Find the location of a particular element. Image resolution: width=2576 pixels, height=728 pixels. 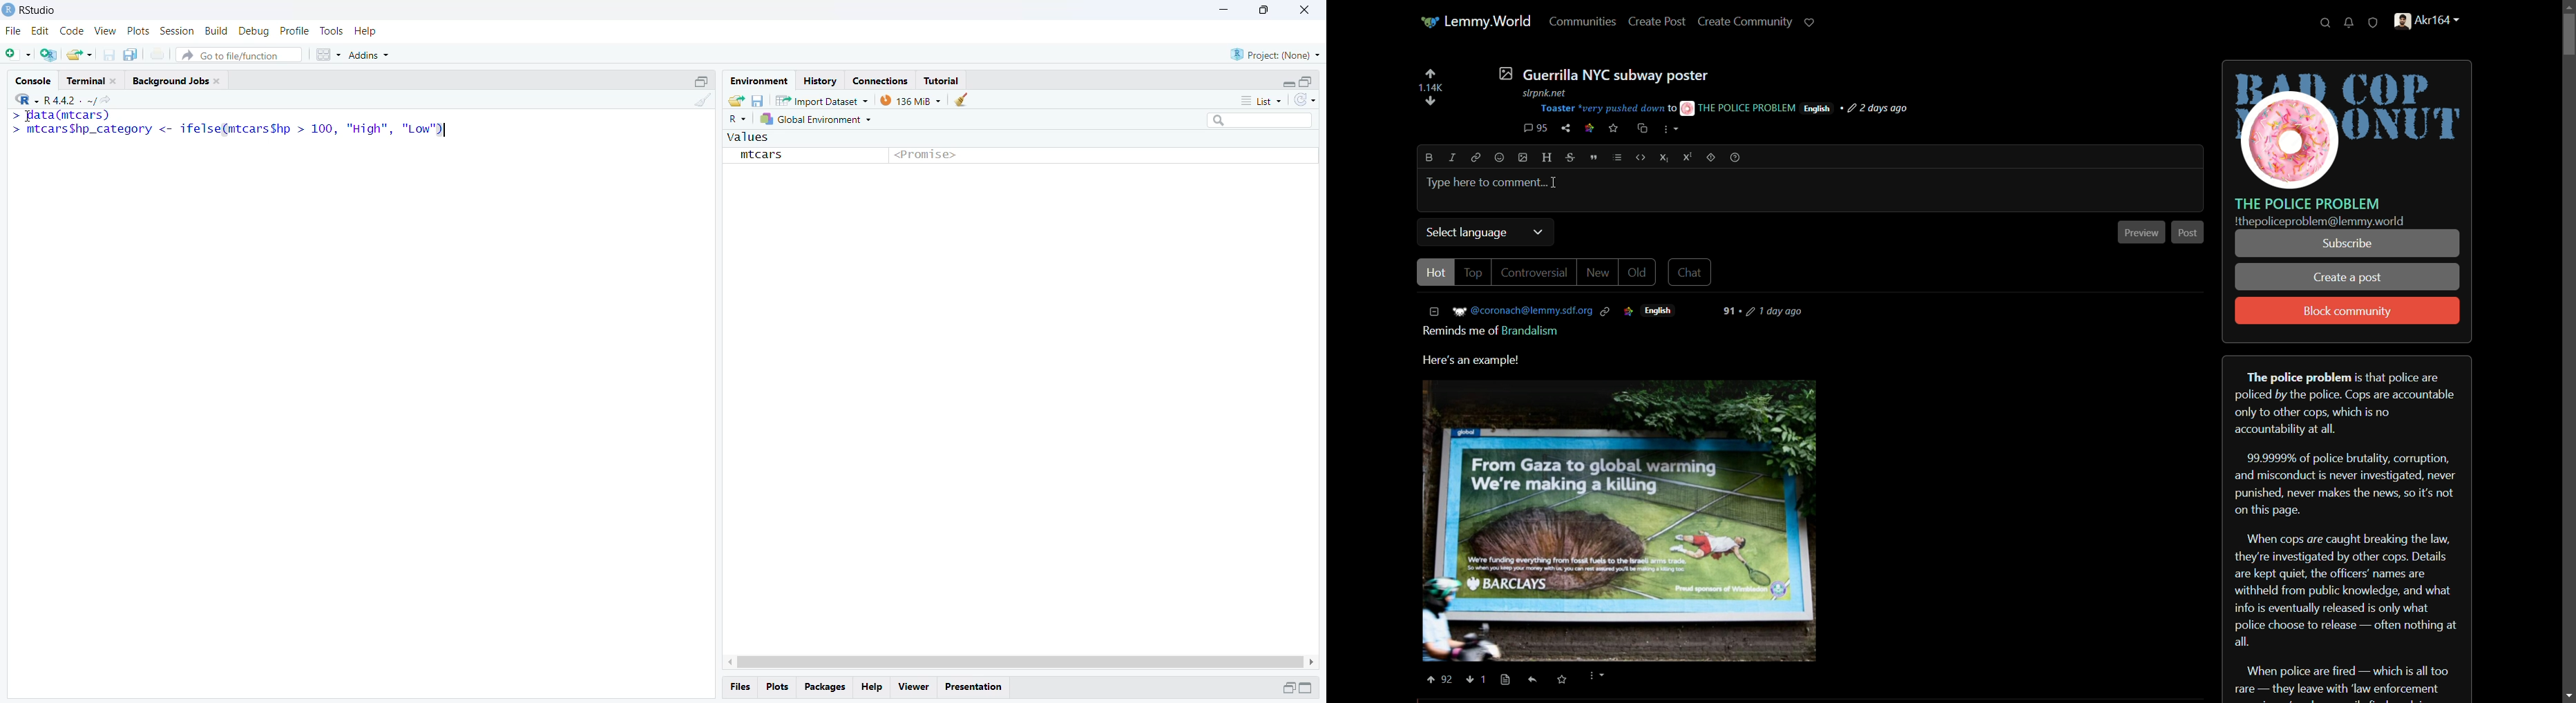

Session is located at coordinates (177, 32).